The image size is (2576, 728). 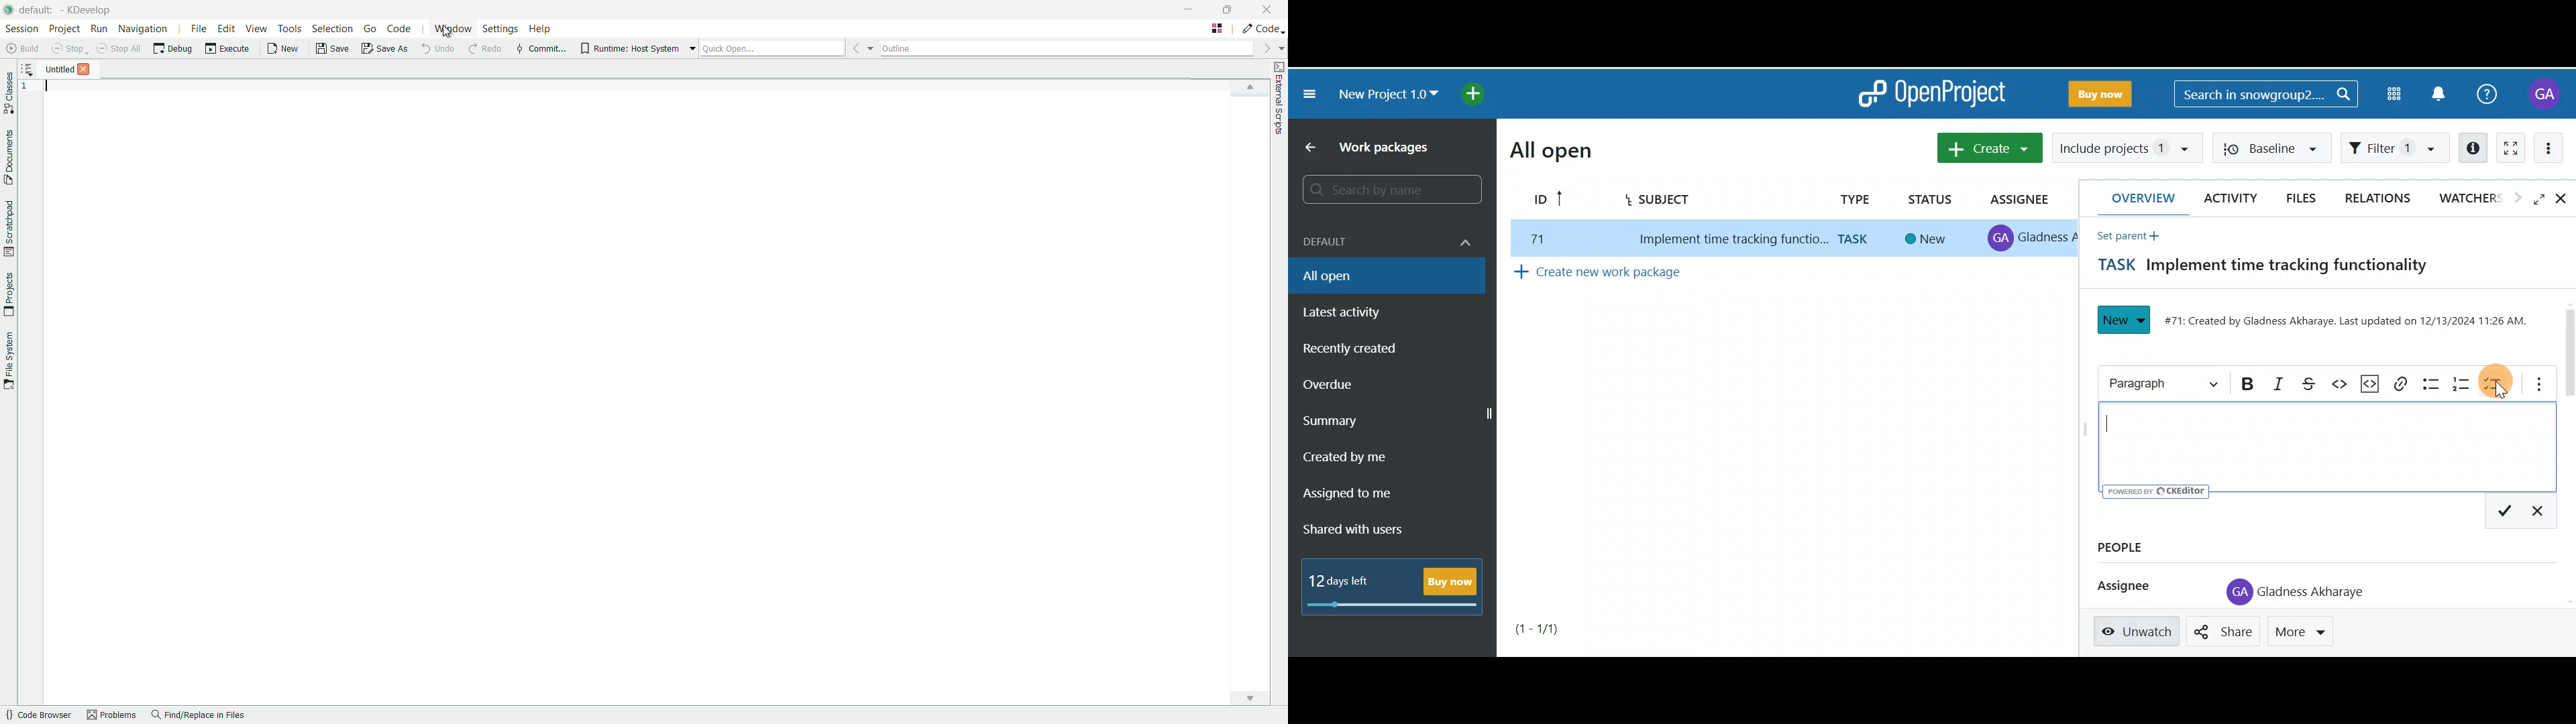 What do you see at coordinates (1363, 452) in the screenshot?
I see `Created by me` at bounding box center [1363, 452].